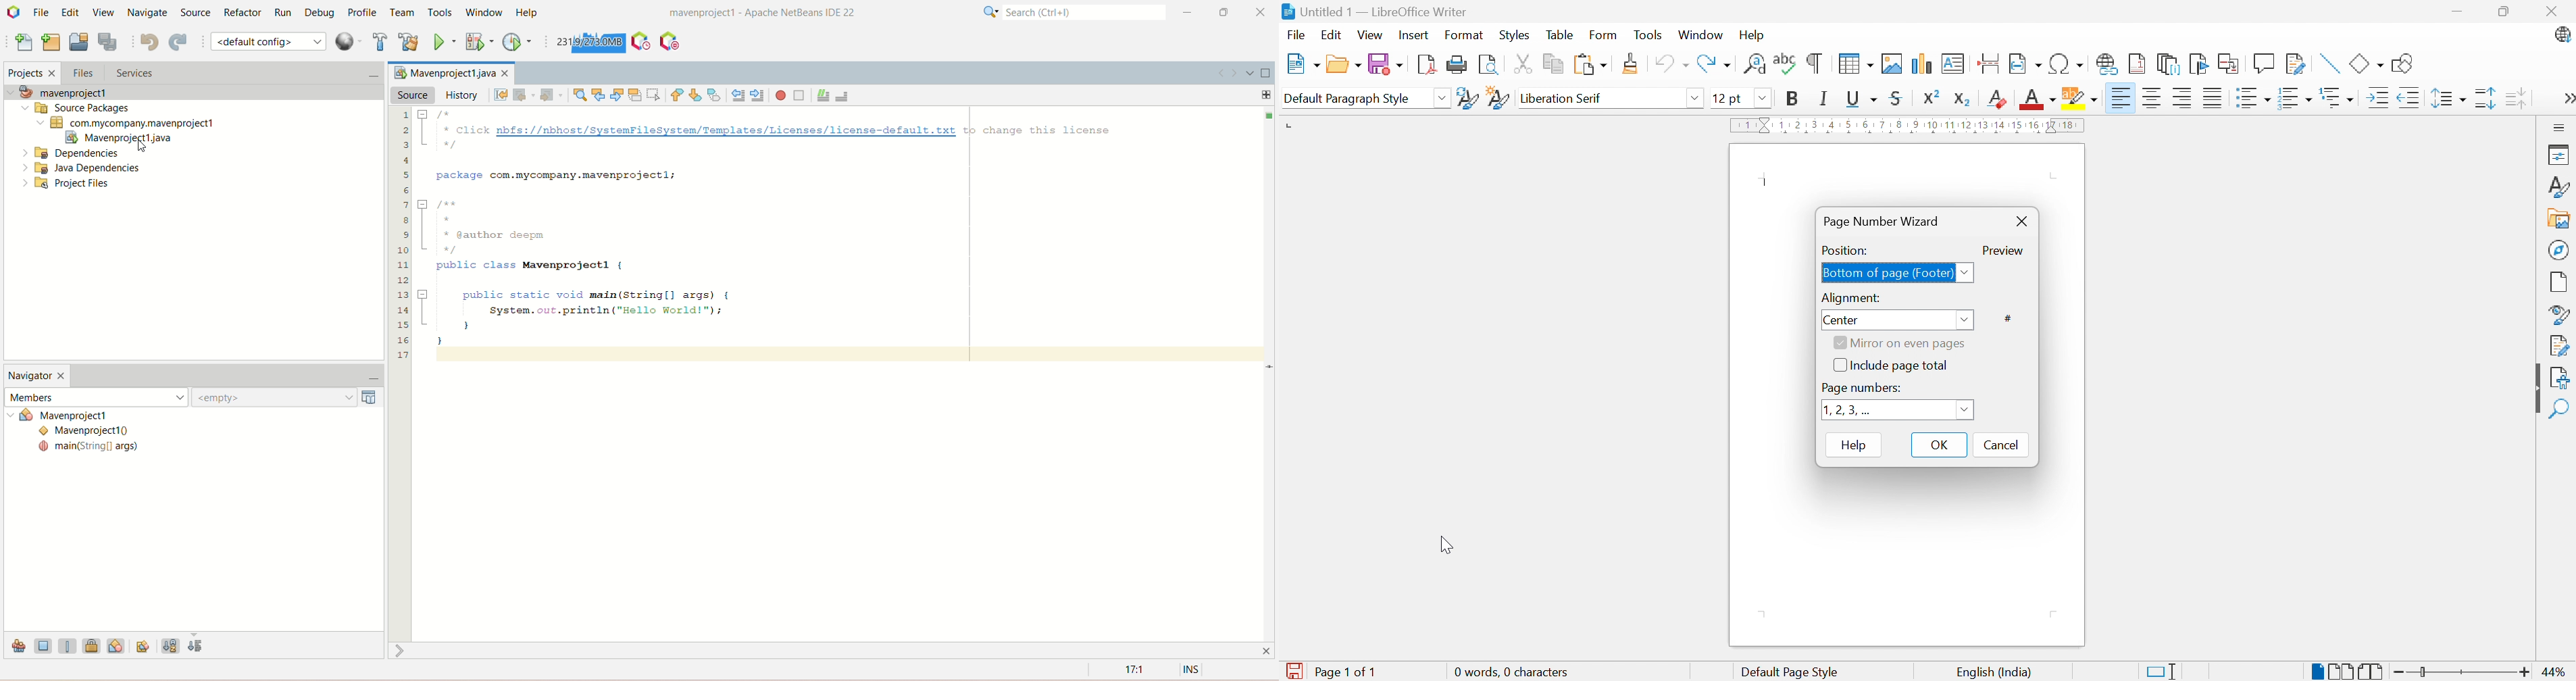 This screenshot has width=2576, height=700. I want to click on Open, so click(1343, 66).